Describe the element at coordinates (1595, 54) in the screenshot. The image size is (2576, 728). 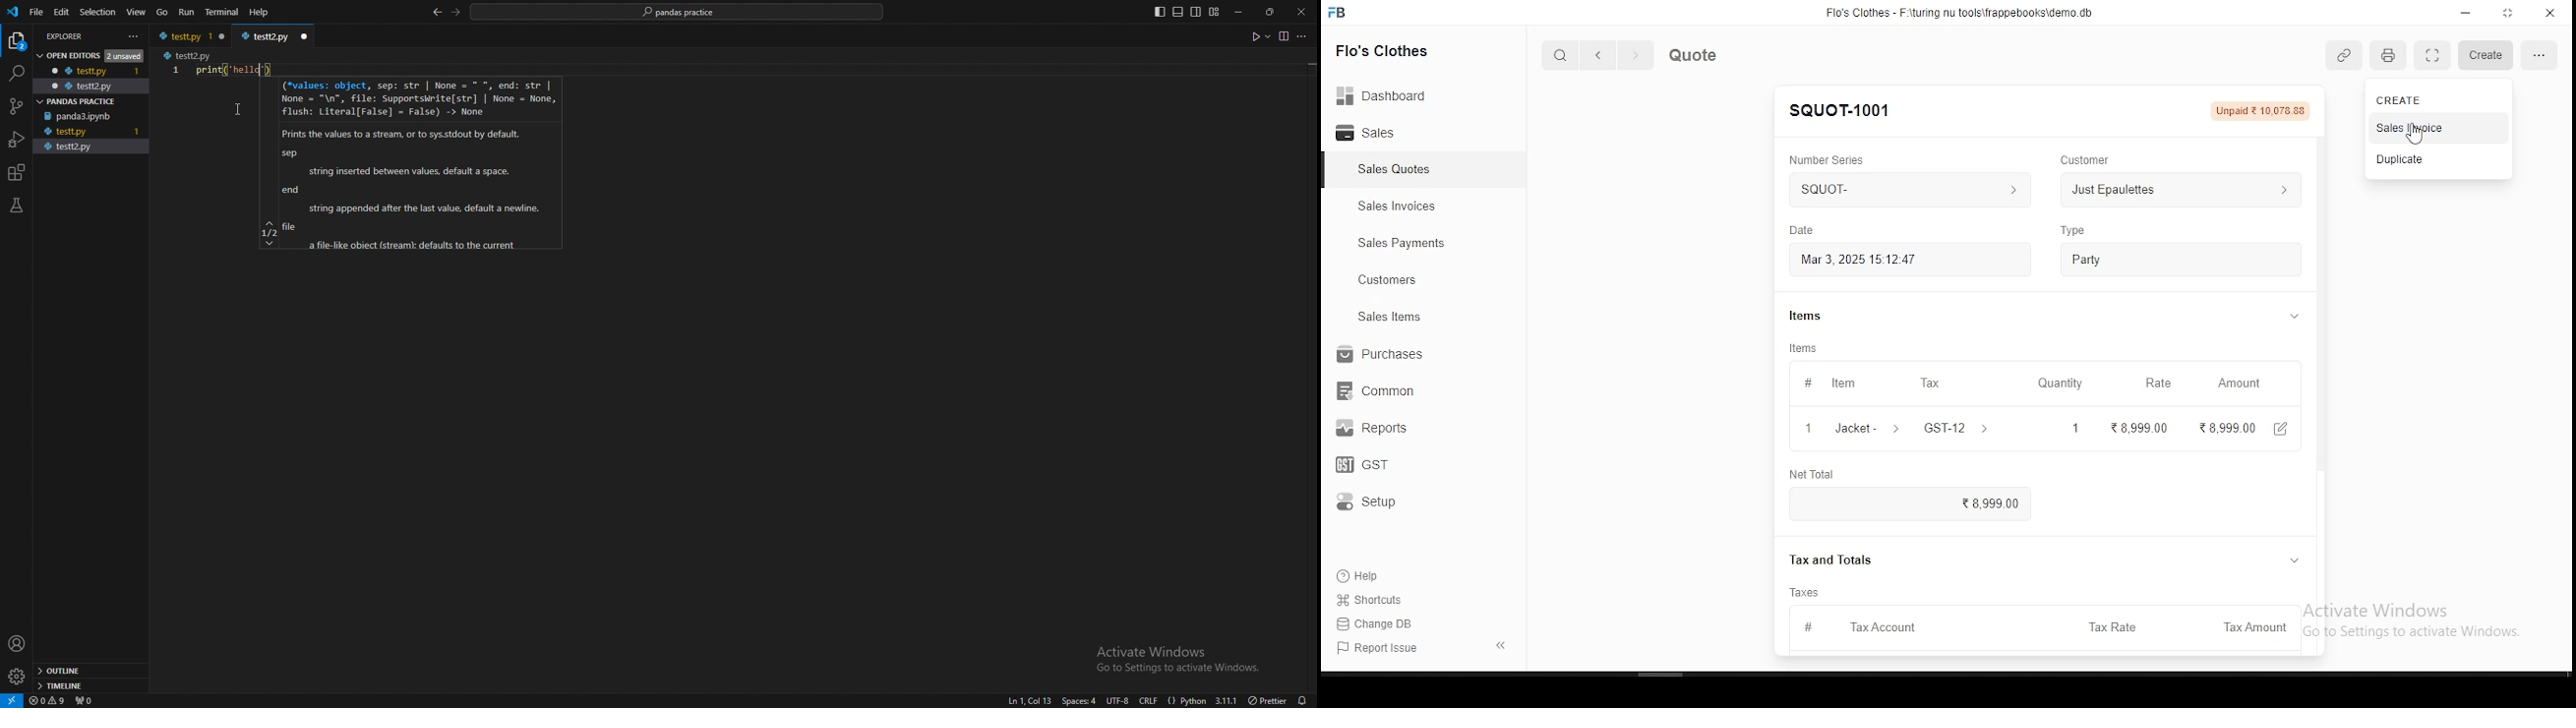
I see `back` at that location.